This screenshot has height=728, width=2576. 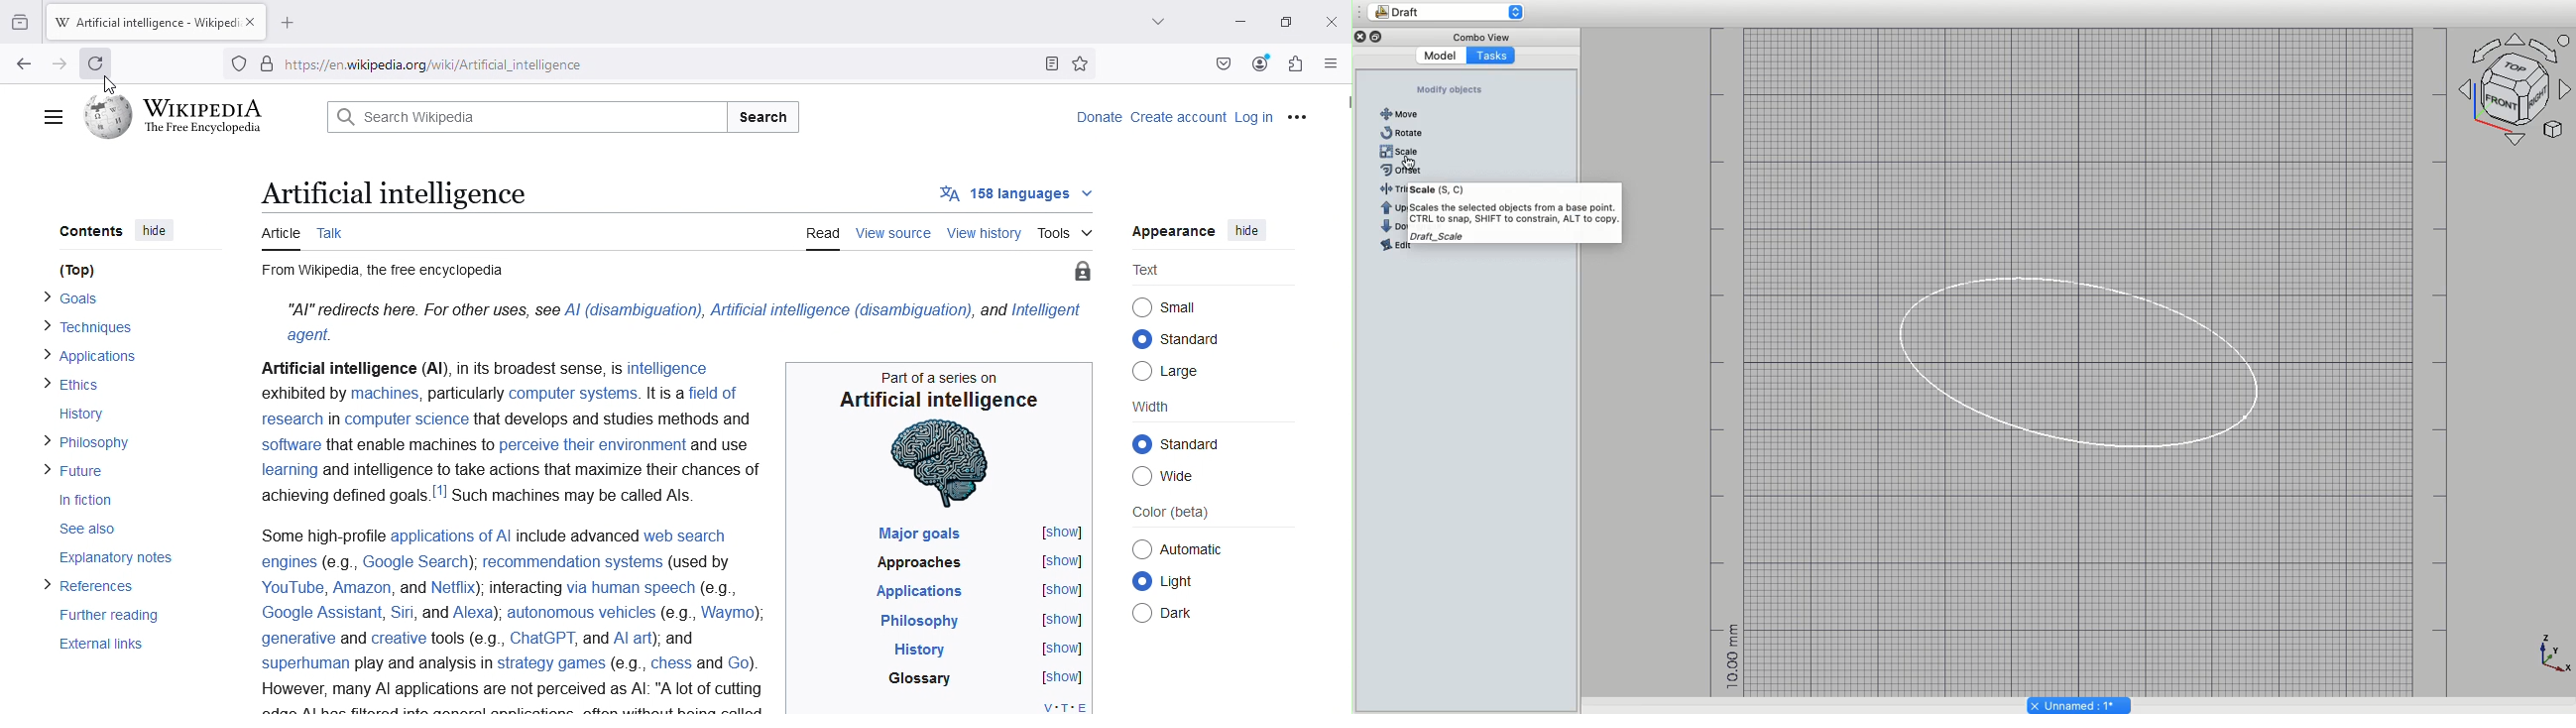 What do you see at coordinates (2518, 88) in the screenshot?
I see `Axes` at bounding box center [2518, 88].